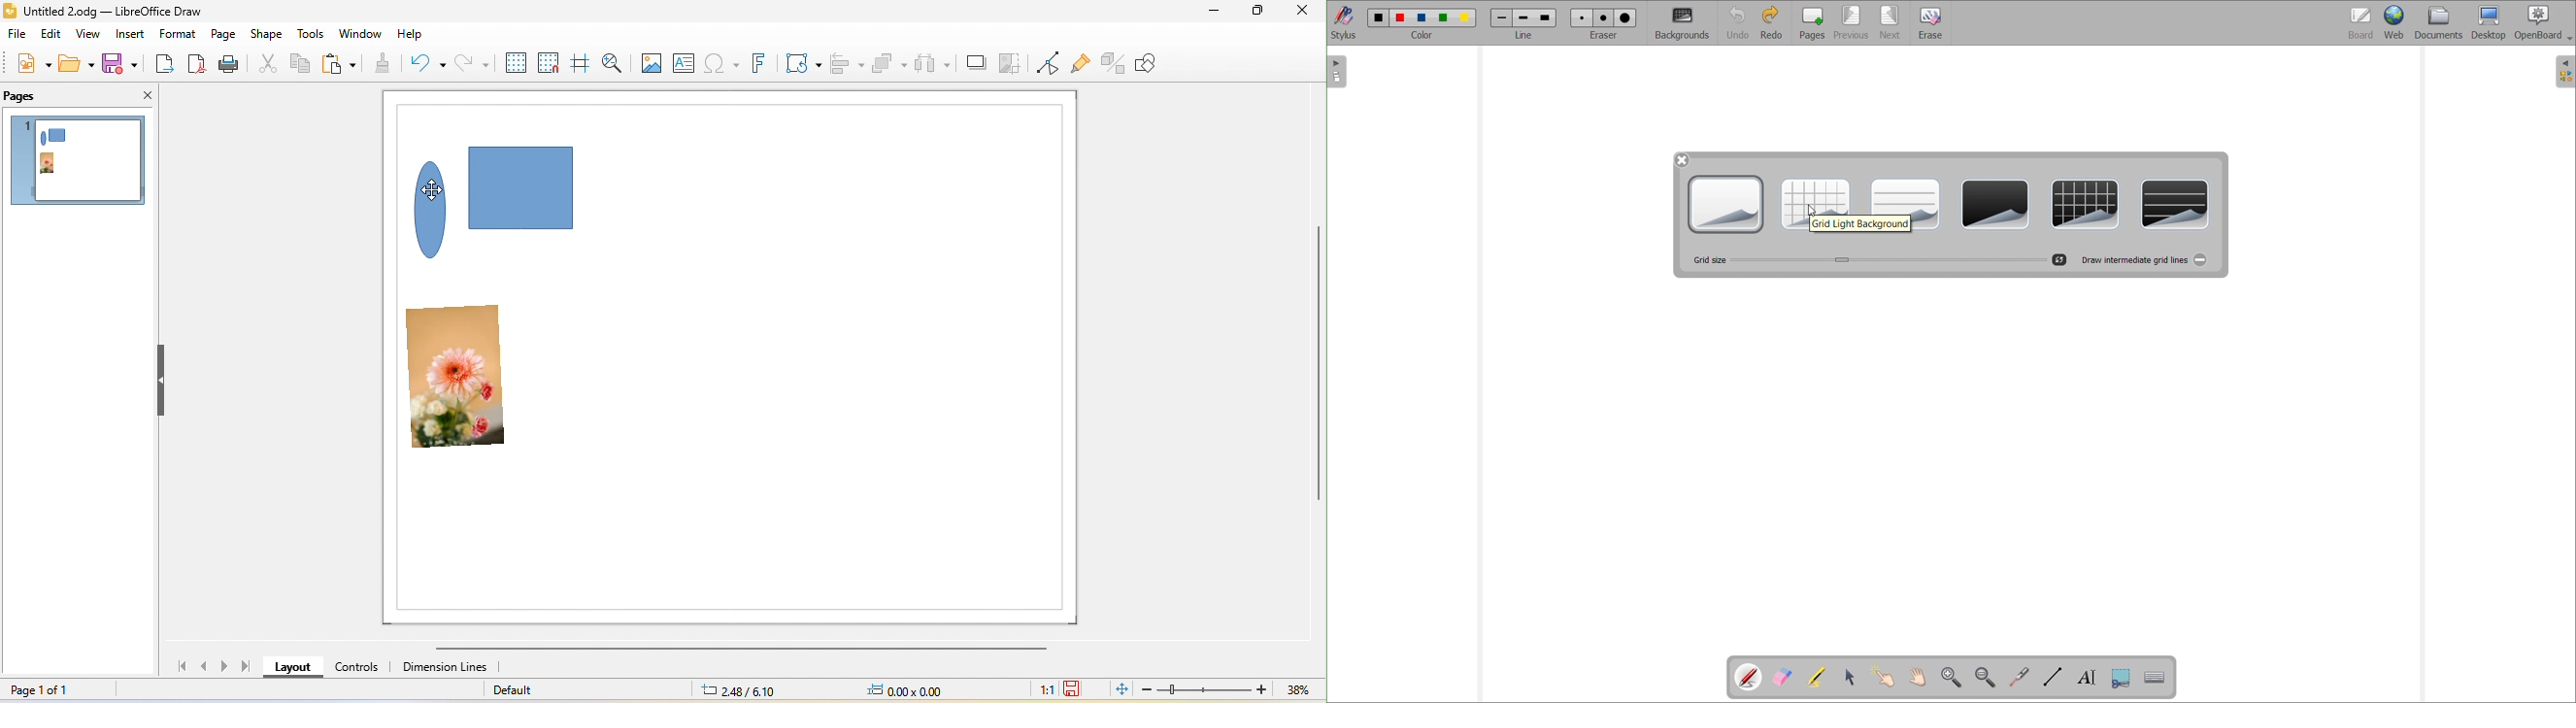  Describe the element at coordinates (1603, 35) in the screenshot. I see `Eraser ` at that location.